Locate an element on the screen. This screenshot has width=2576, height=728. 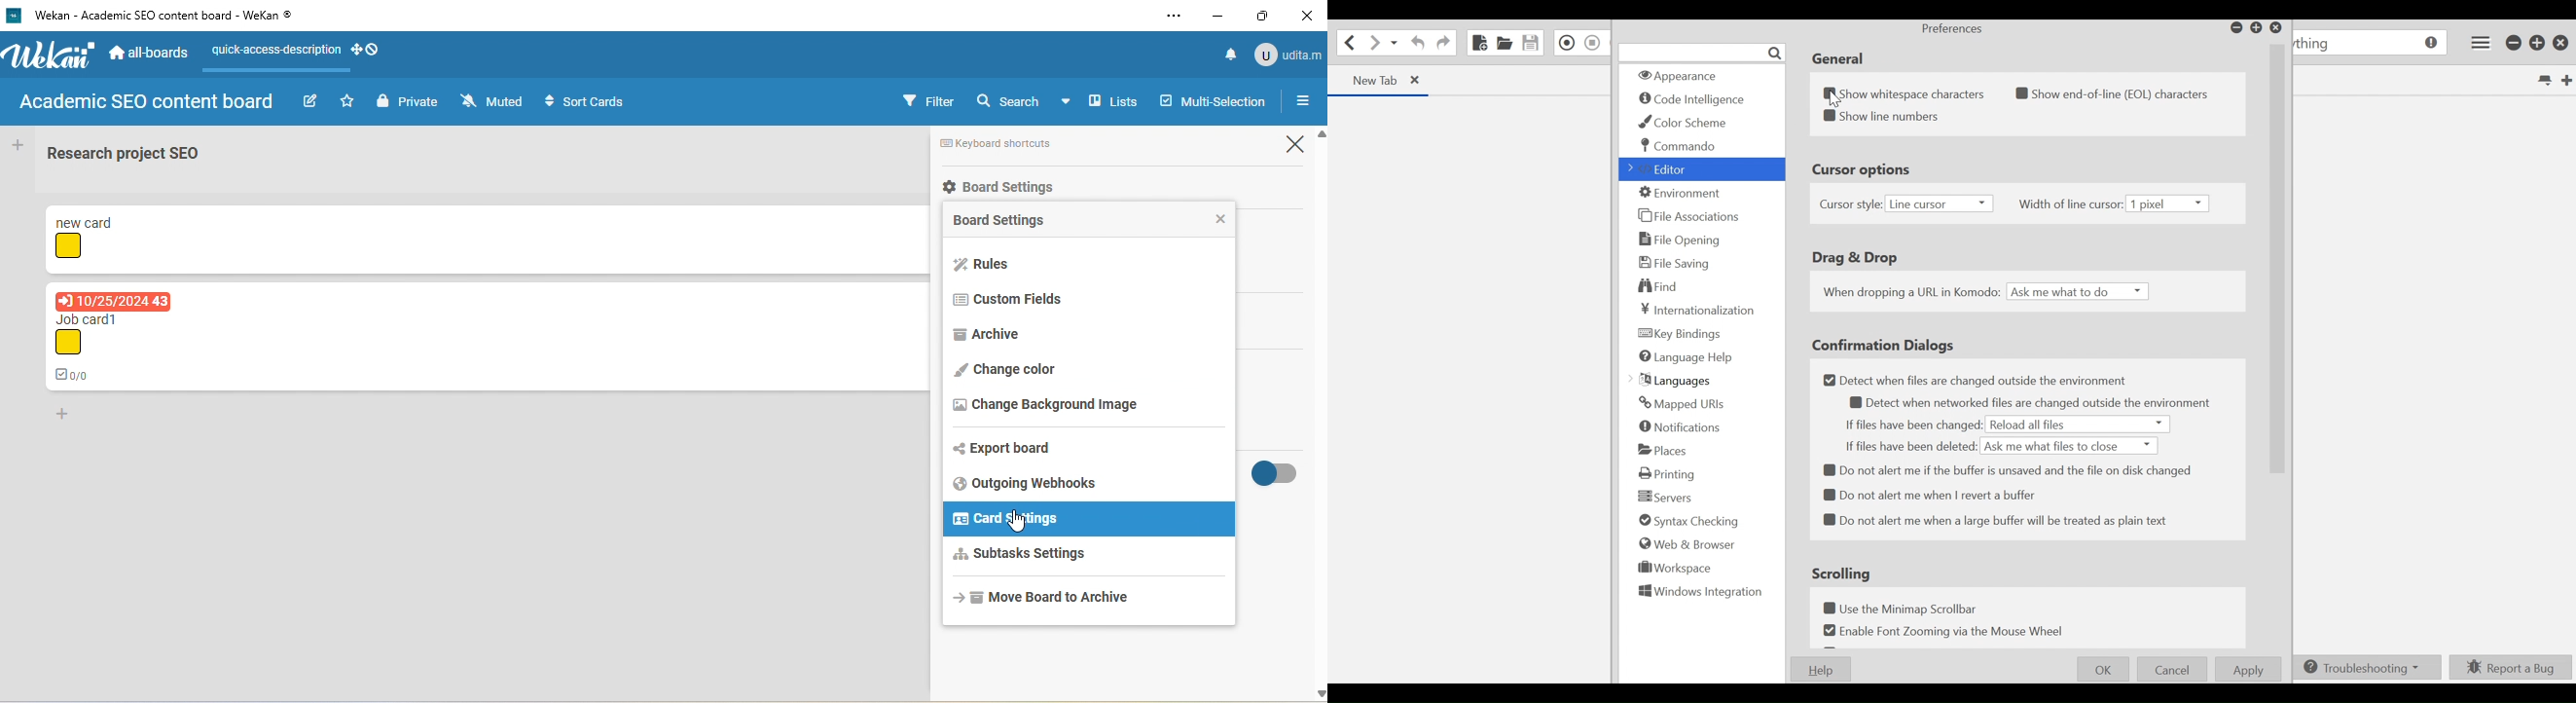
private is located at coordinates (406, 101).